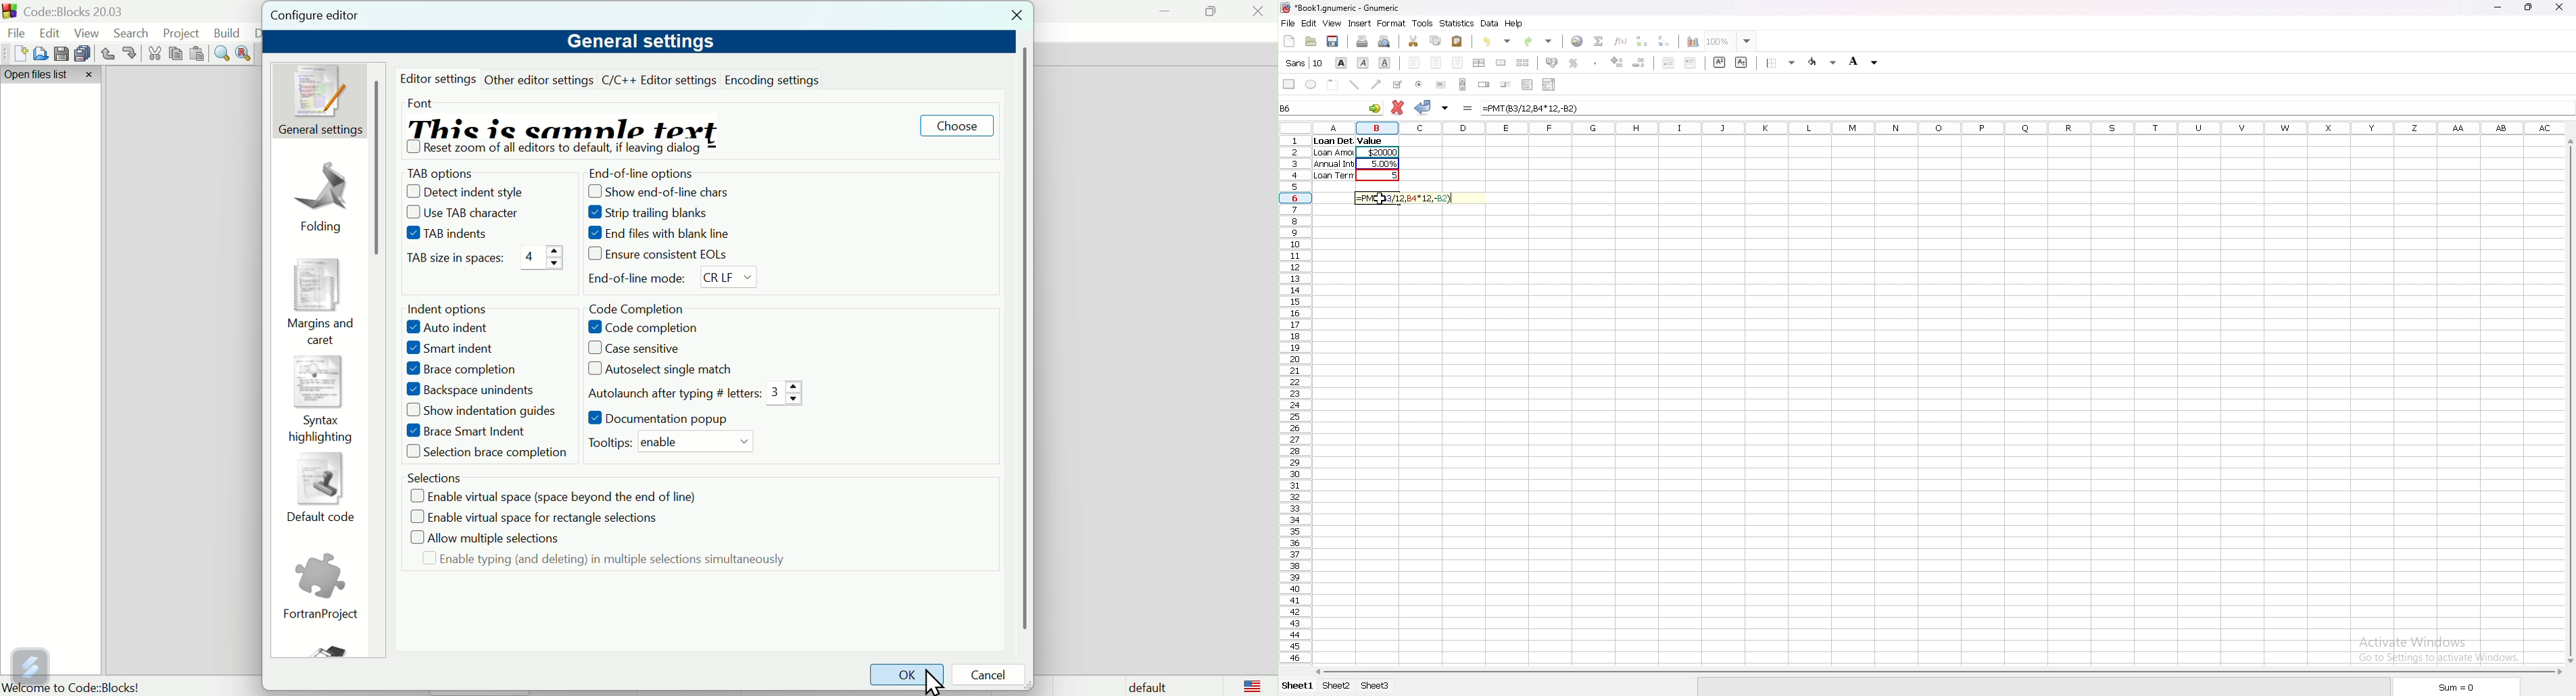  What do you see at coordinates (1573, 63) in the screenshot?
I see `percentage` at bounding box center [1573, 63].